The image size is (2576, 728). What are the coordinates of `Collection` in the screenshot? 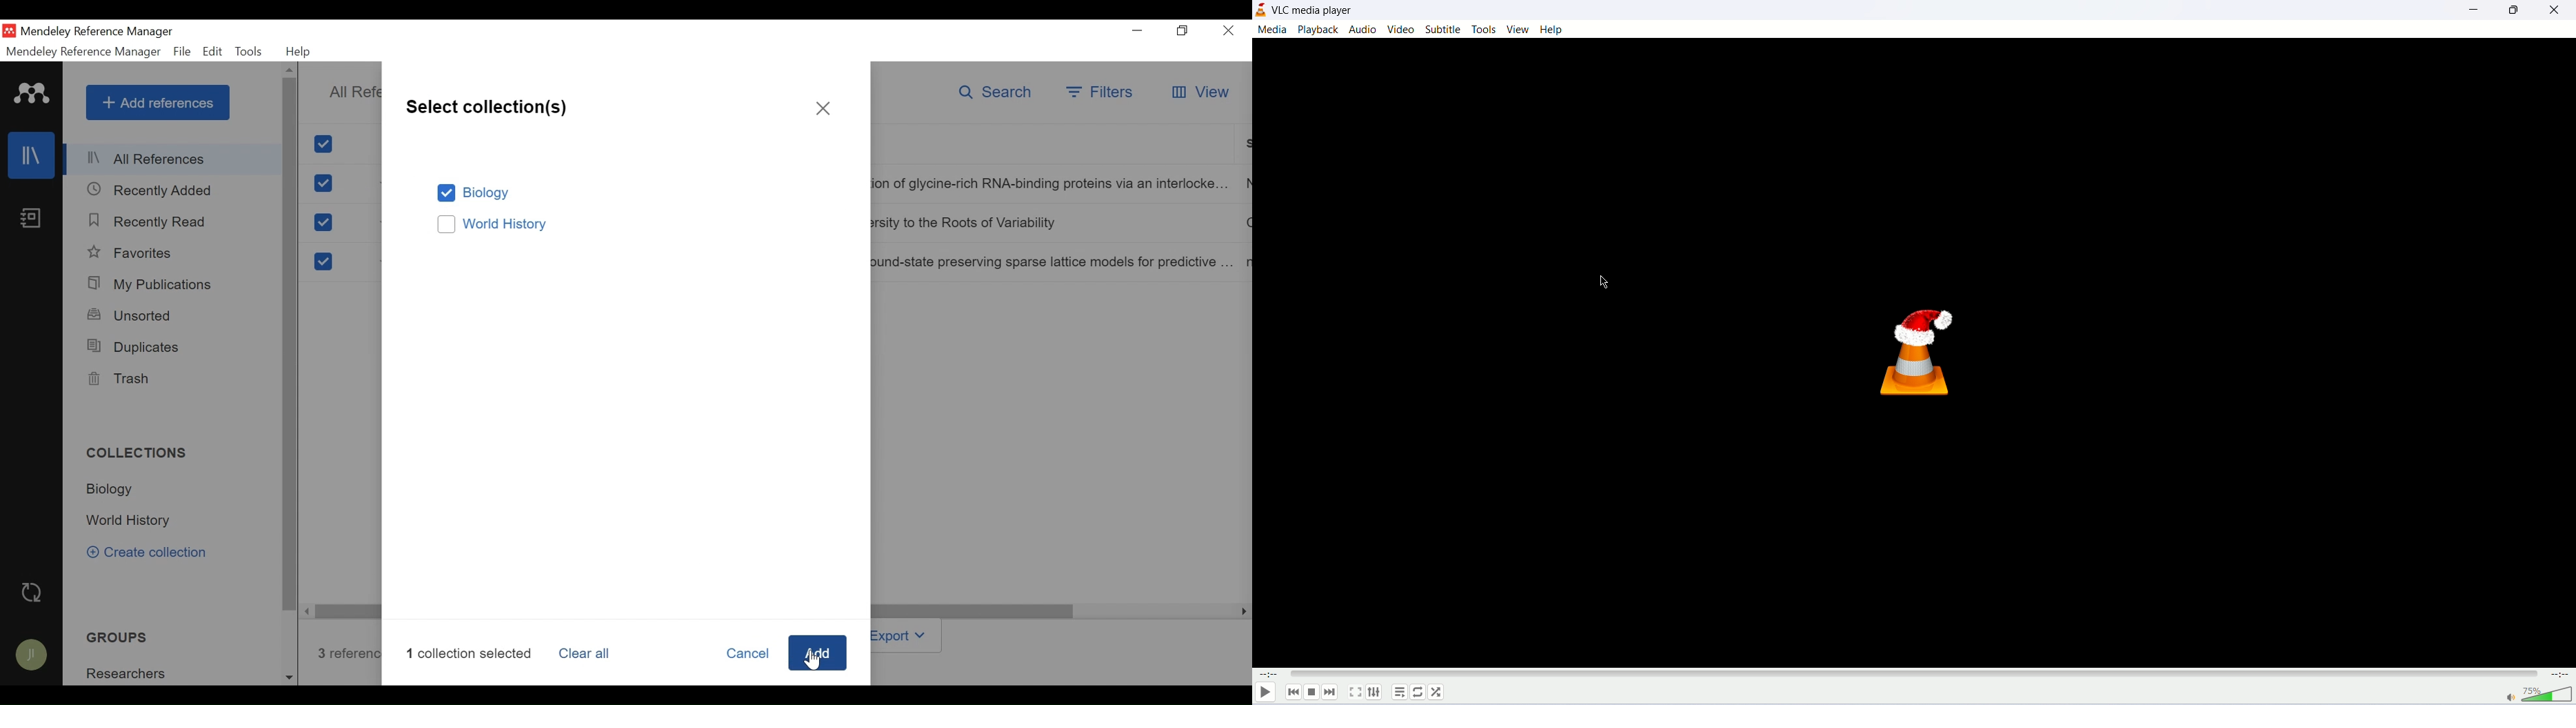 It's located at (130, 672).